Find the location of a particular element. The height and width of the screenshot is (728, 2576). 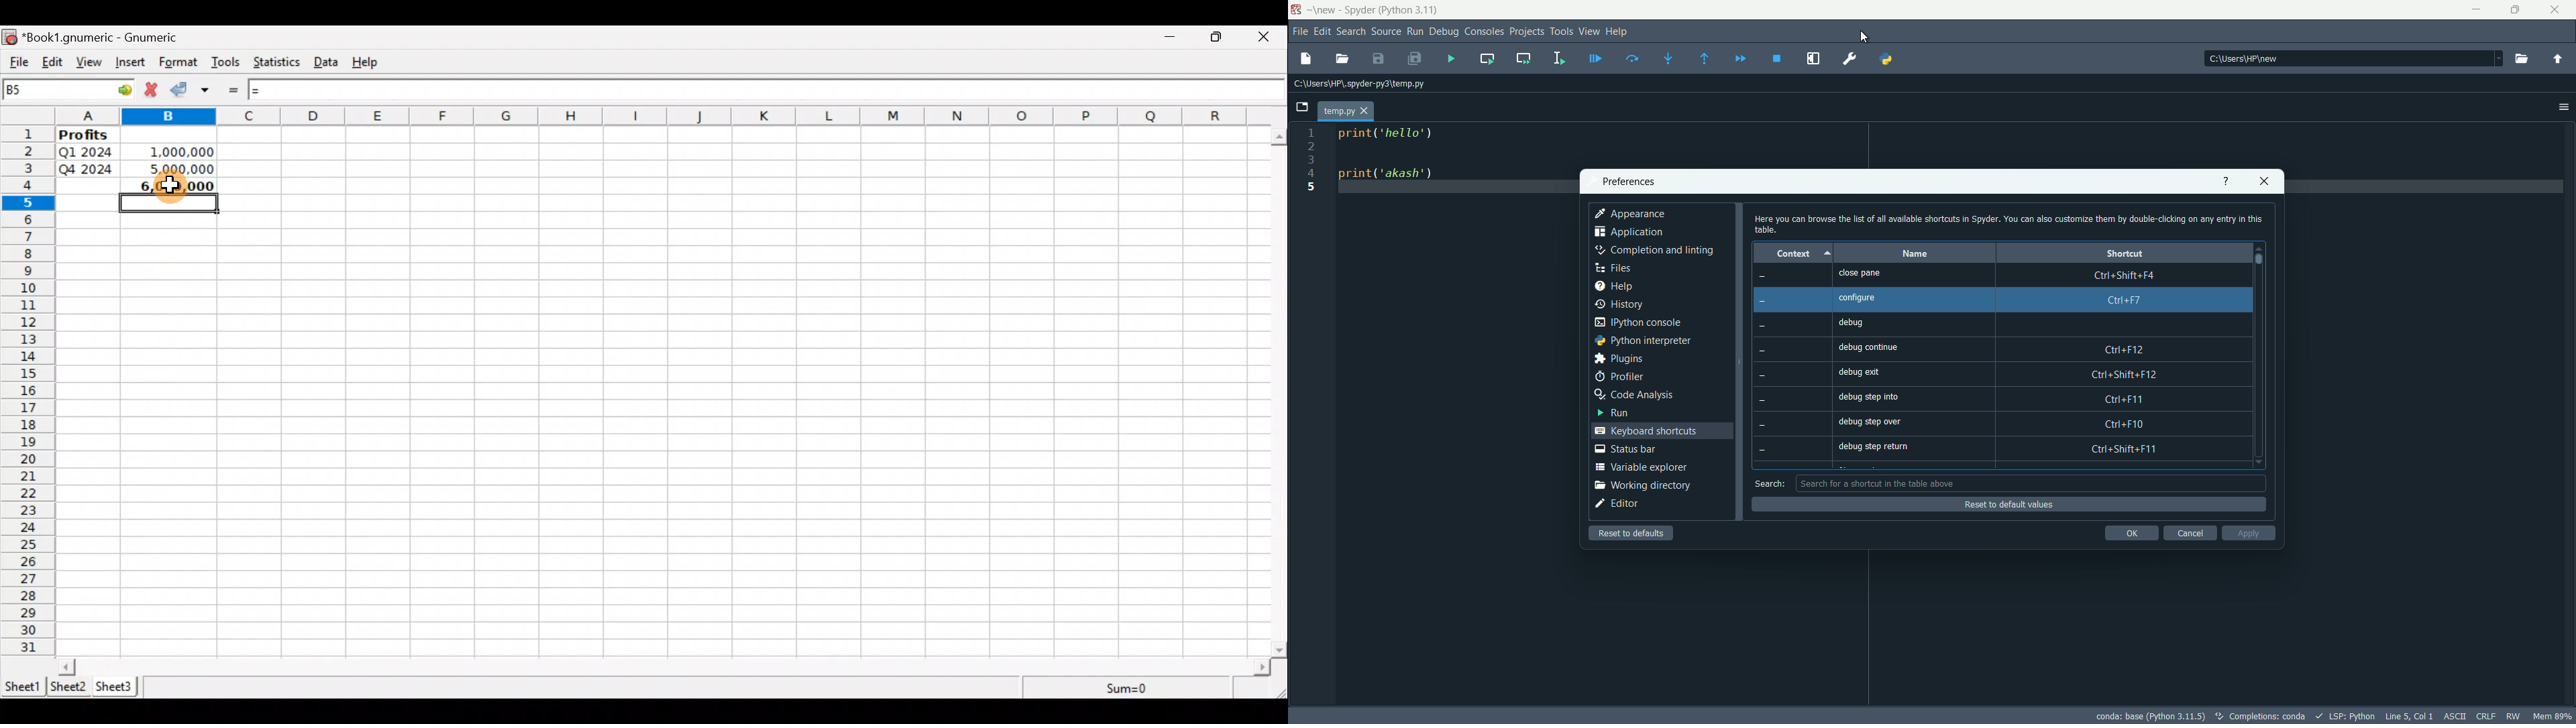

debug file is located at coordinates (1595, 60).